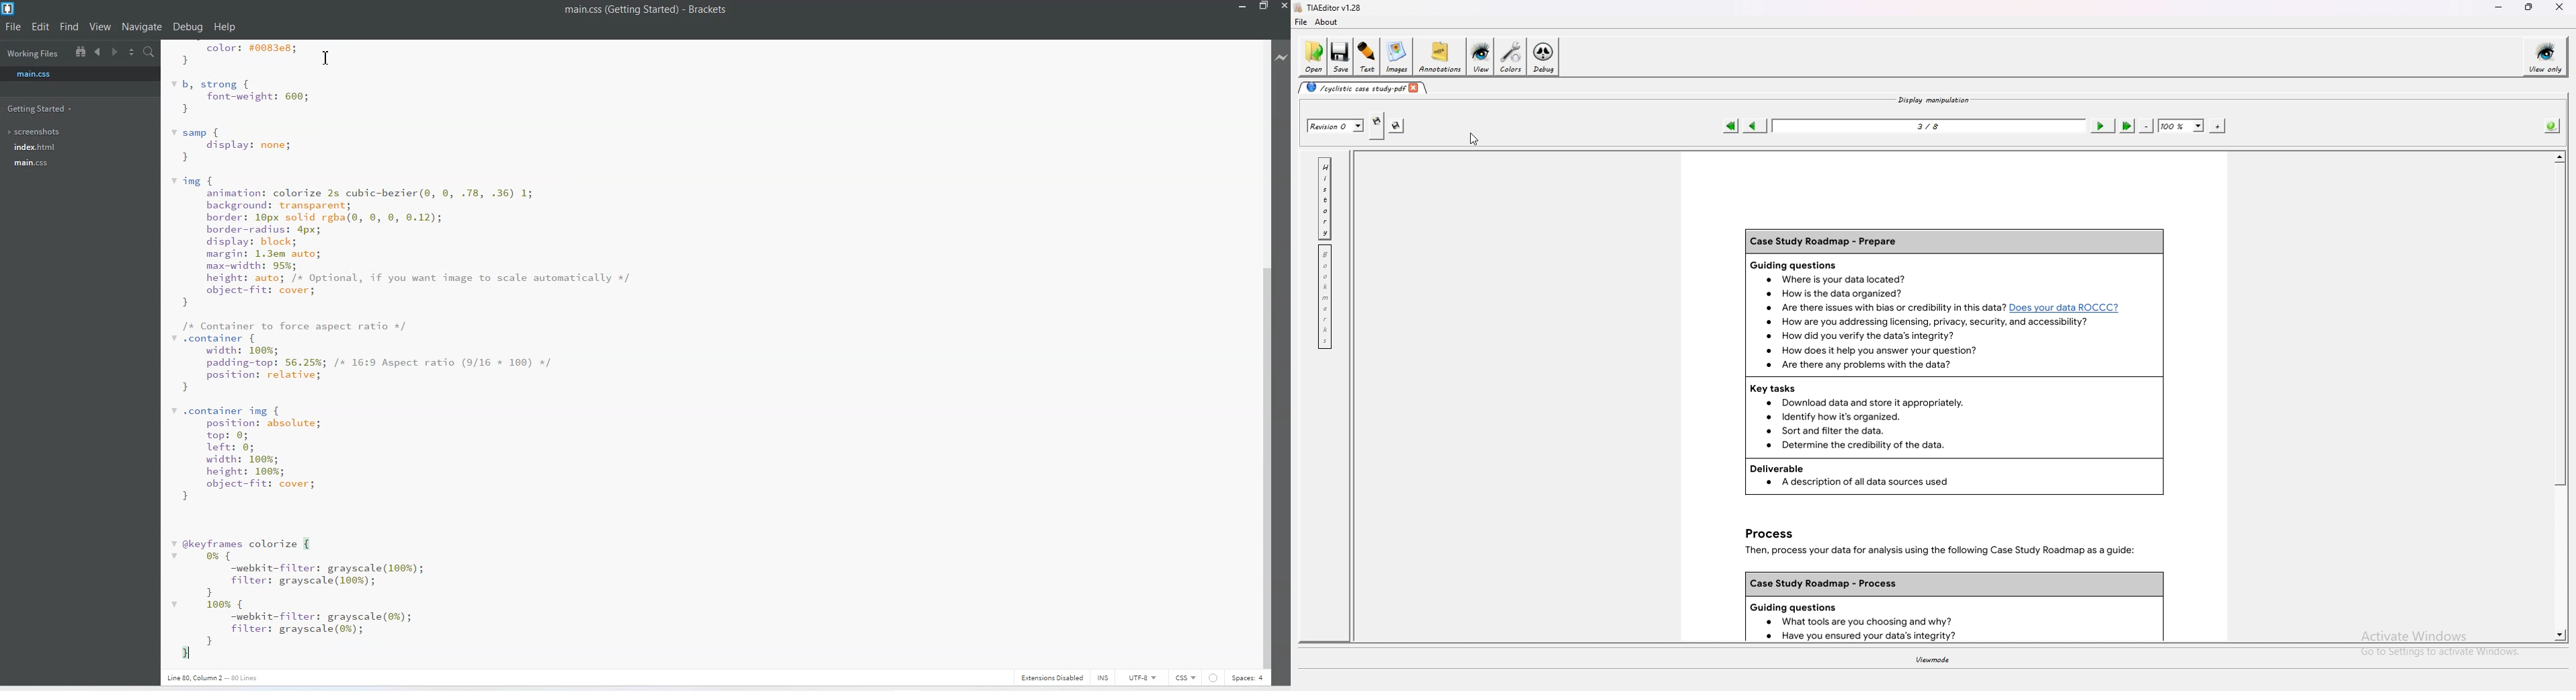 The width and height of the screenshot is (2576, 700). I want to click on main.css, so click(33, 163).